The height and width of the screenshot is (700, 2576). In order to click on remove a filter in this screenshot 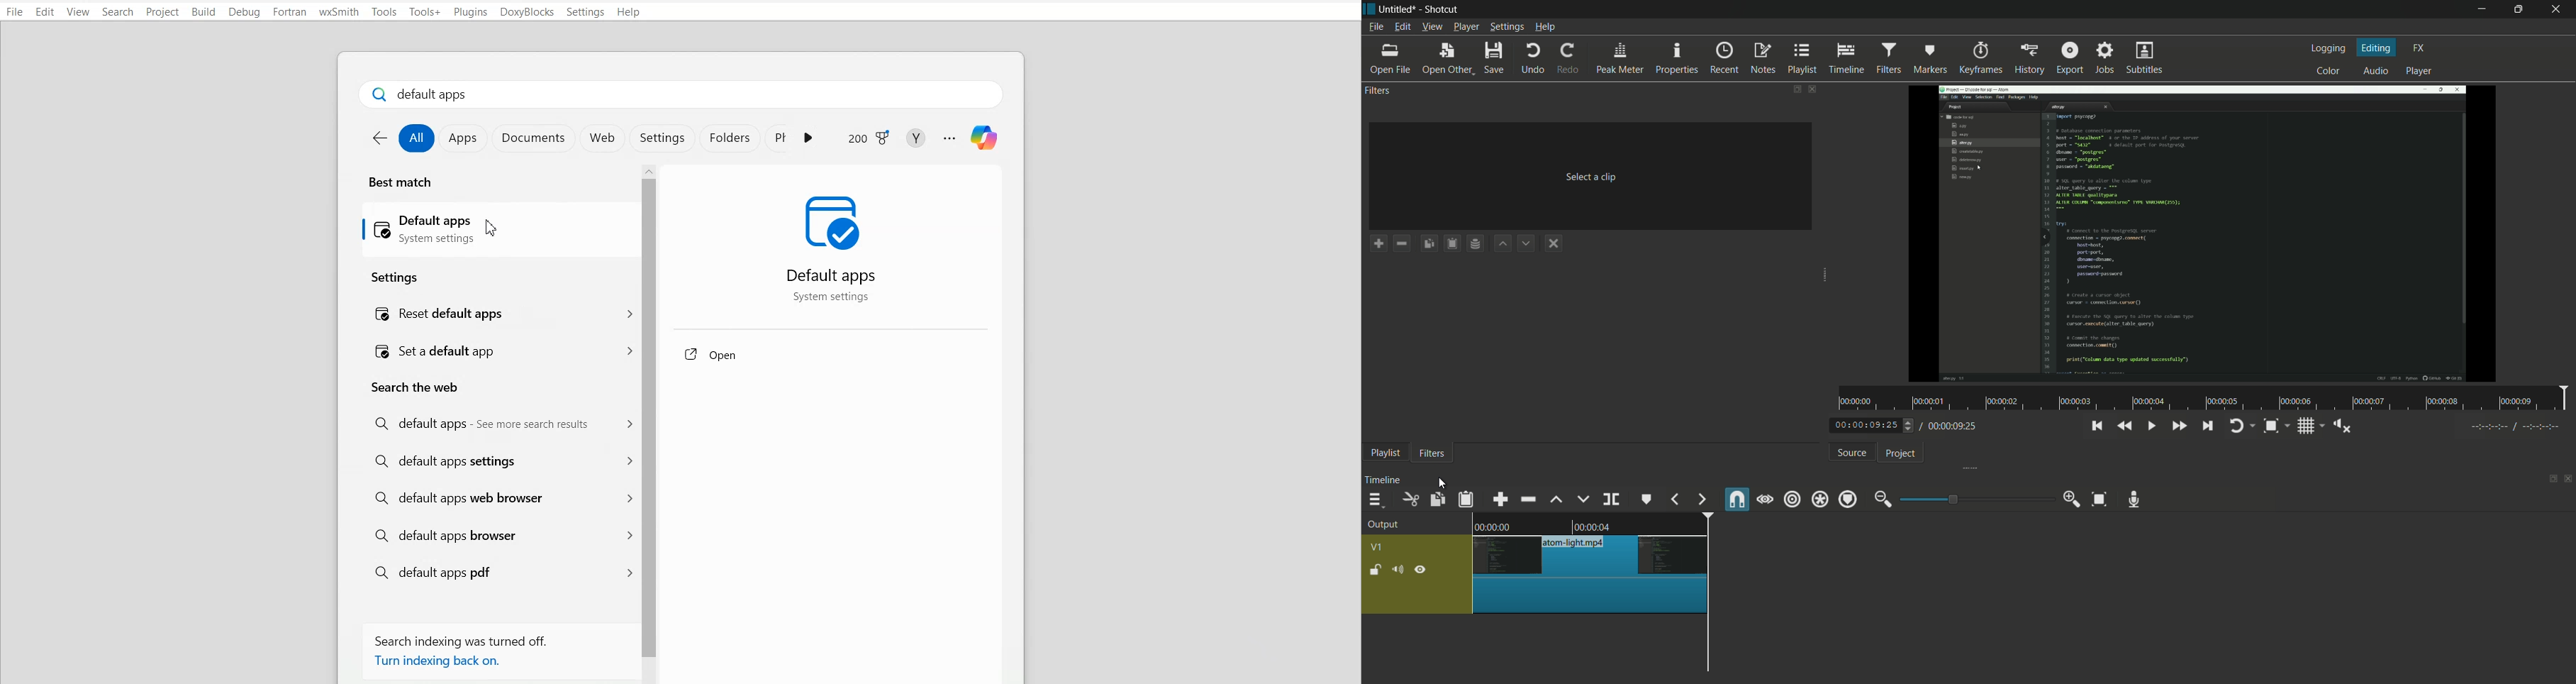, I will do `click(1405, 243)`.